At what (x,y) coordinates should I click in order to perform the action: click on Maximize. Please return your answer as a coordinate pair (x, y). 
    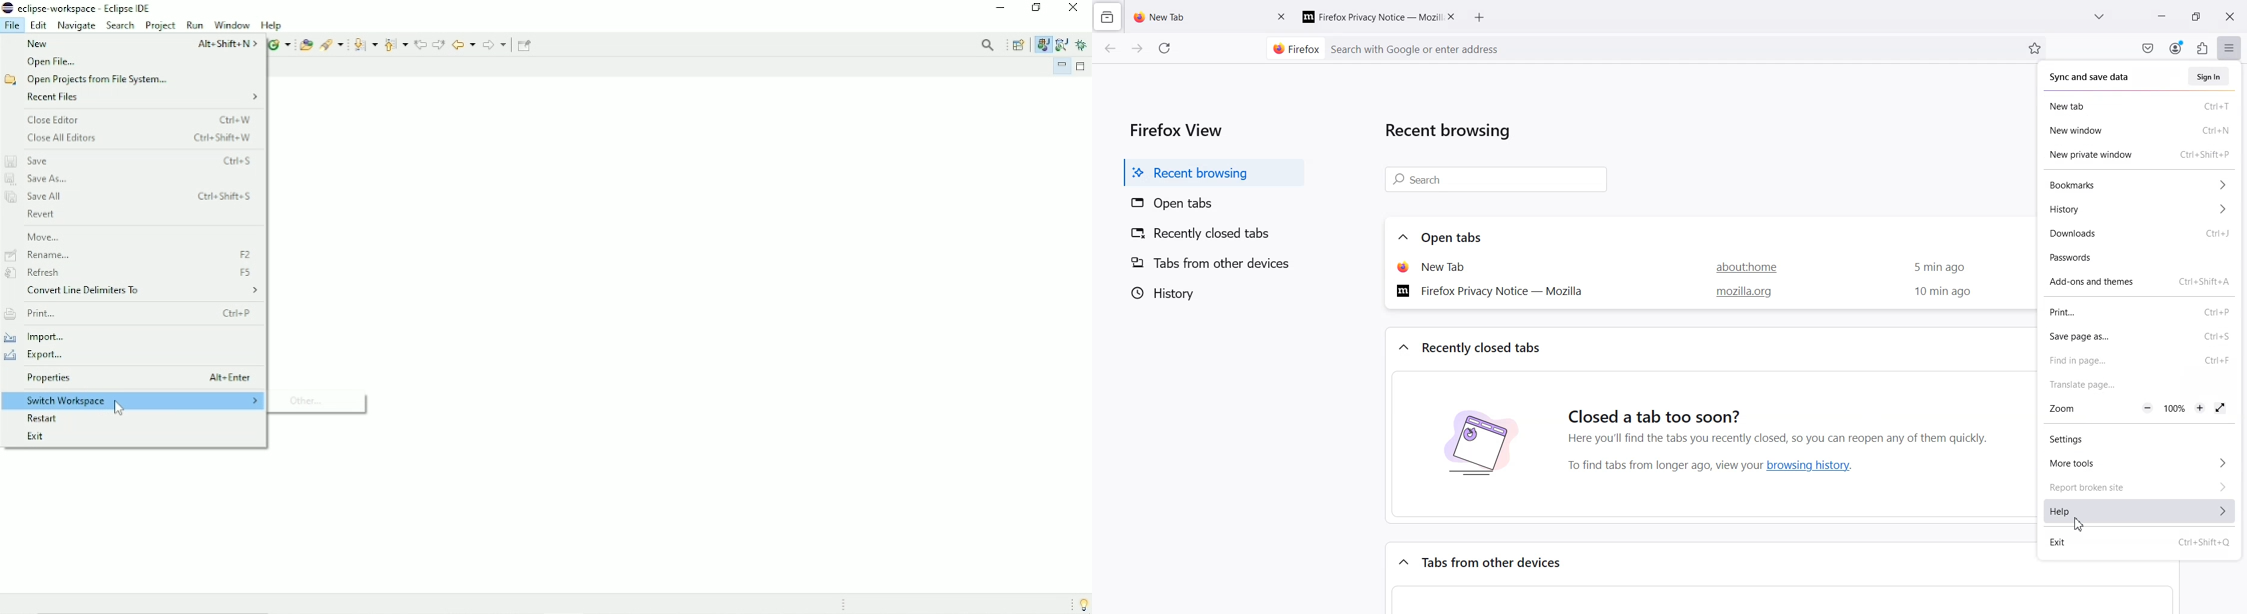
    Looking at the image, I should click on (2197, 16).